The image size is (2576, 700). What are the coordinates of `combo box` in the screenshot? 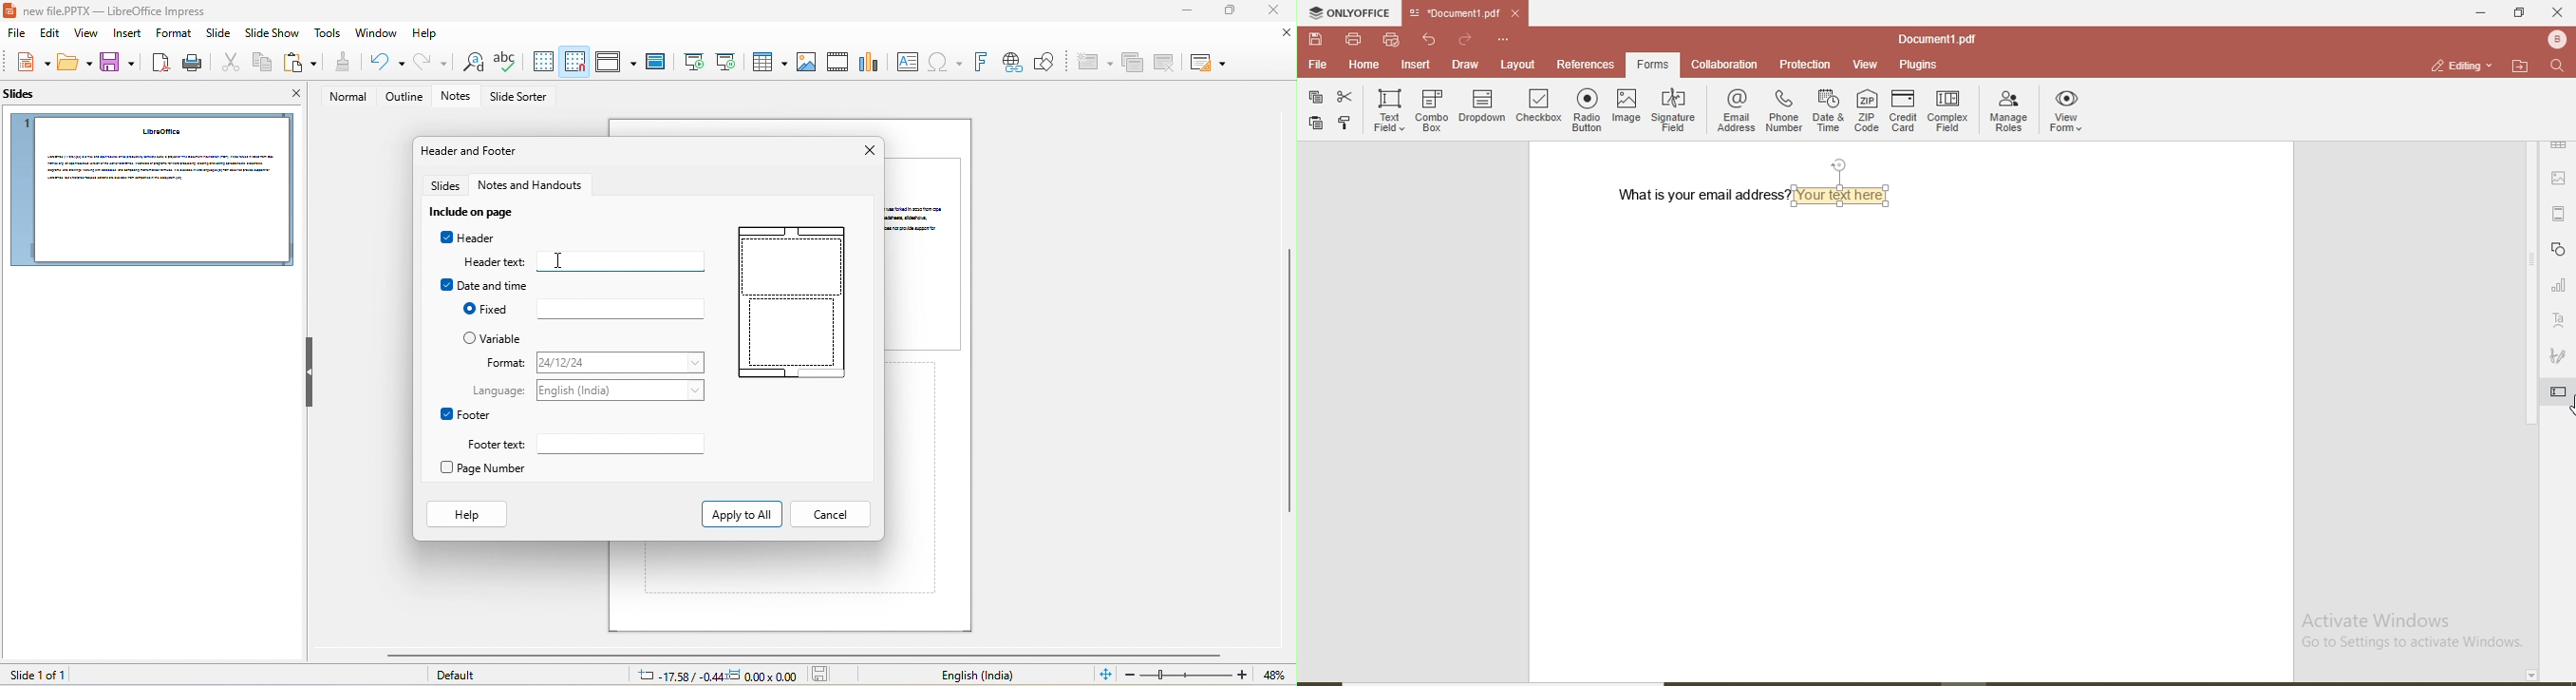 It's located at (1430, 108).